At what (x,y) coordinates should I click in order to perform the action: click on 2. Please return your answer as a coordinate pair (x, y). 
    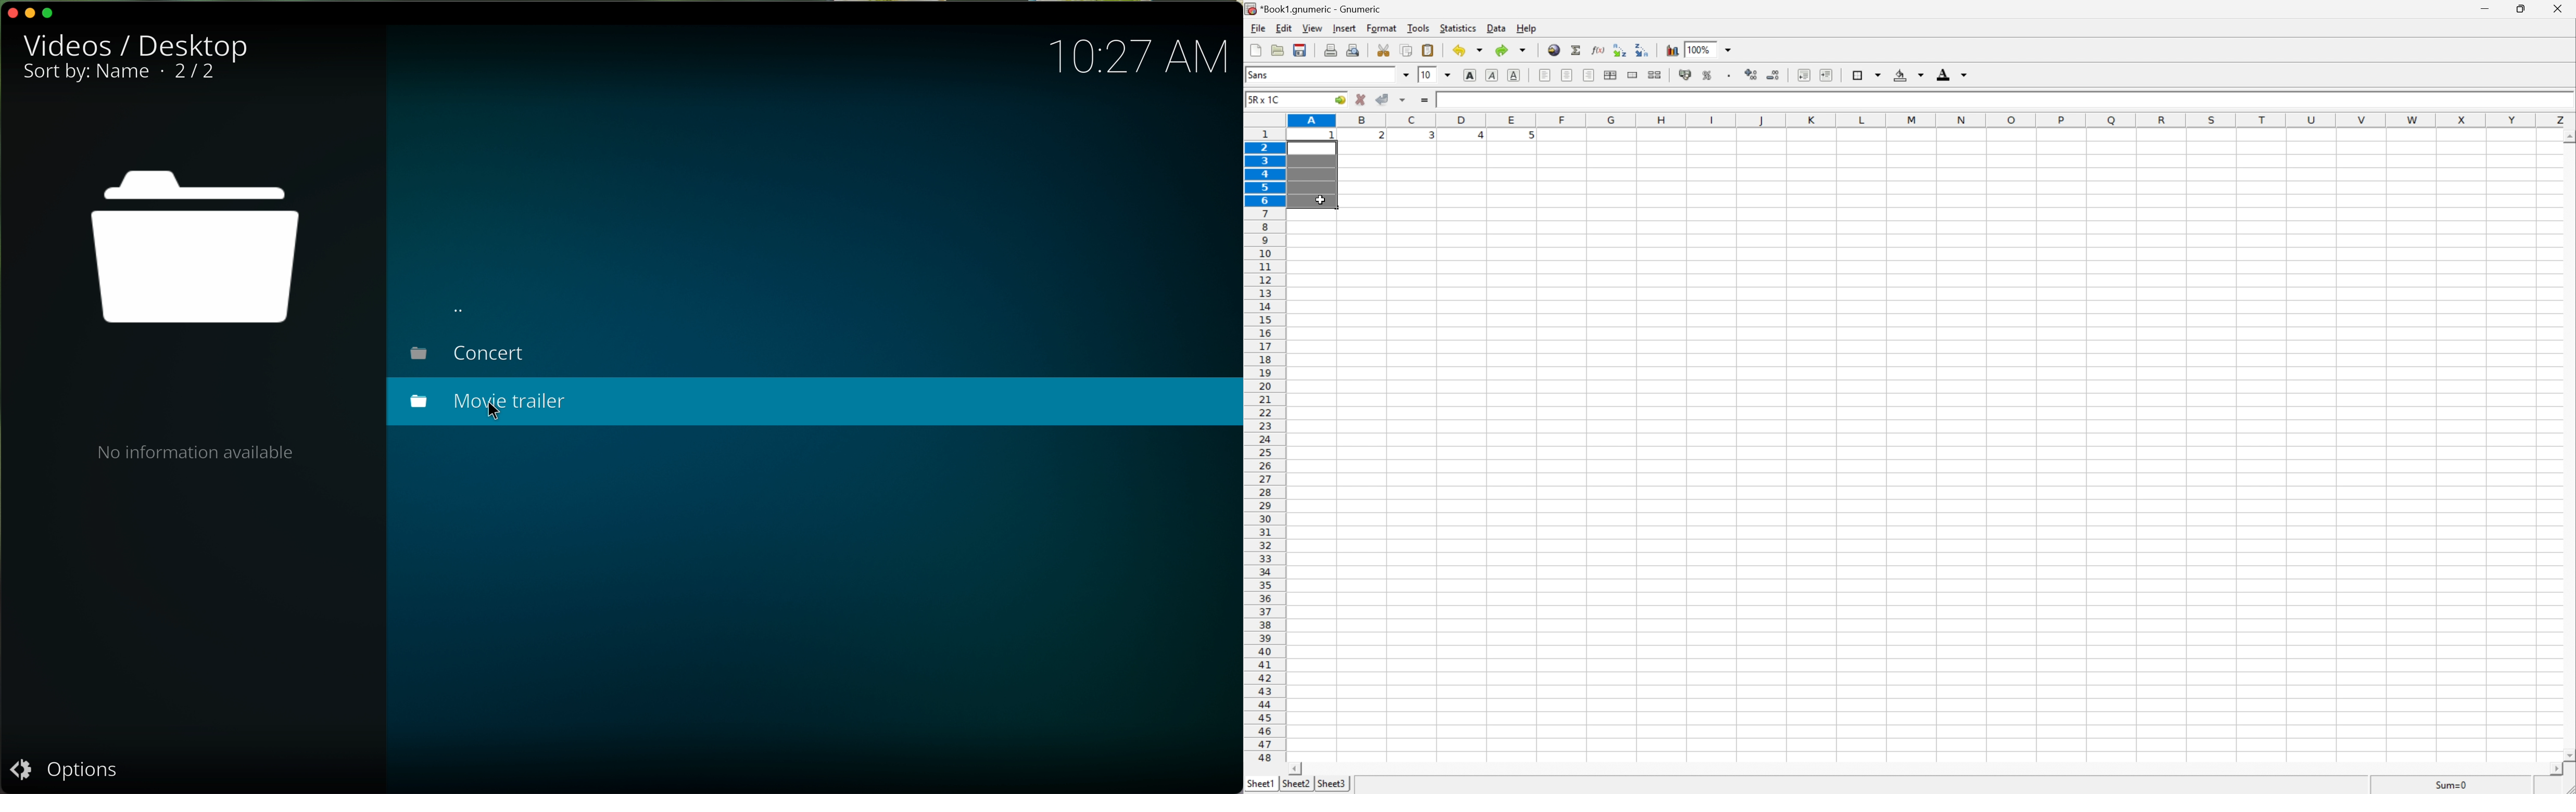
    Looking at the image, I should click on (1381, 137).